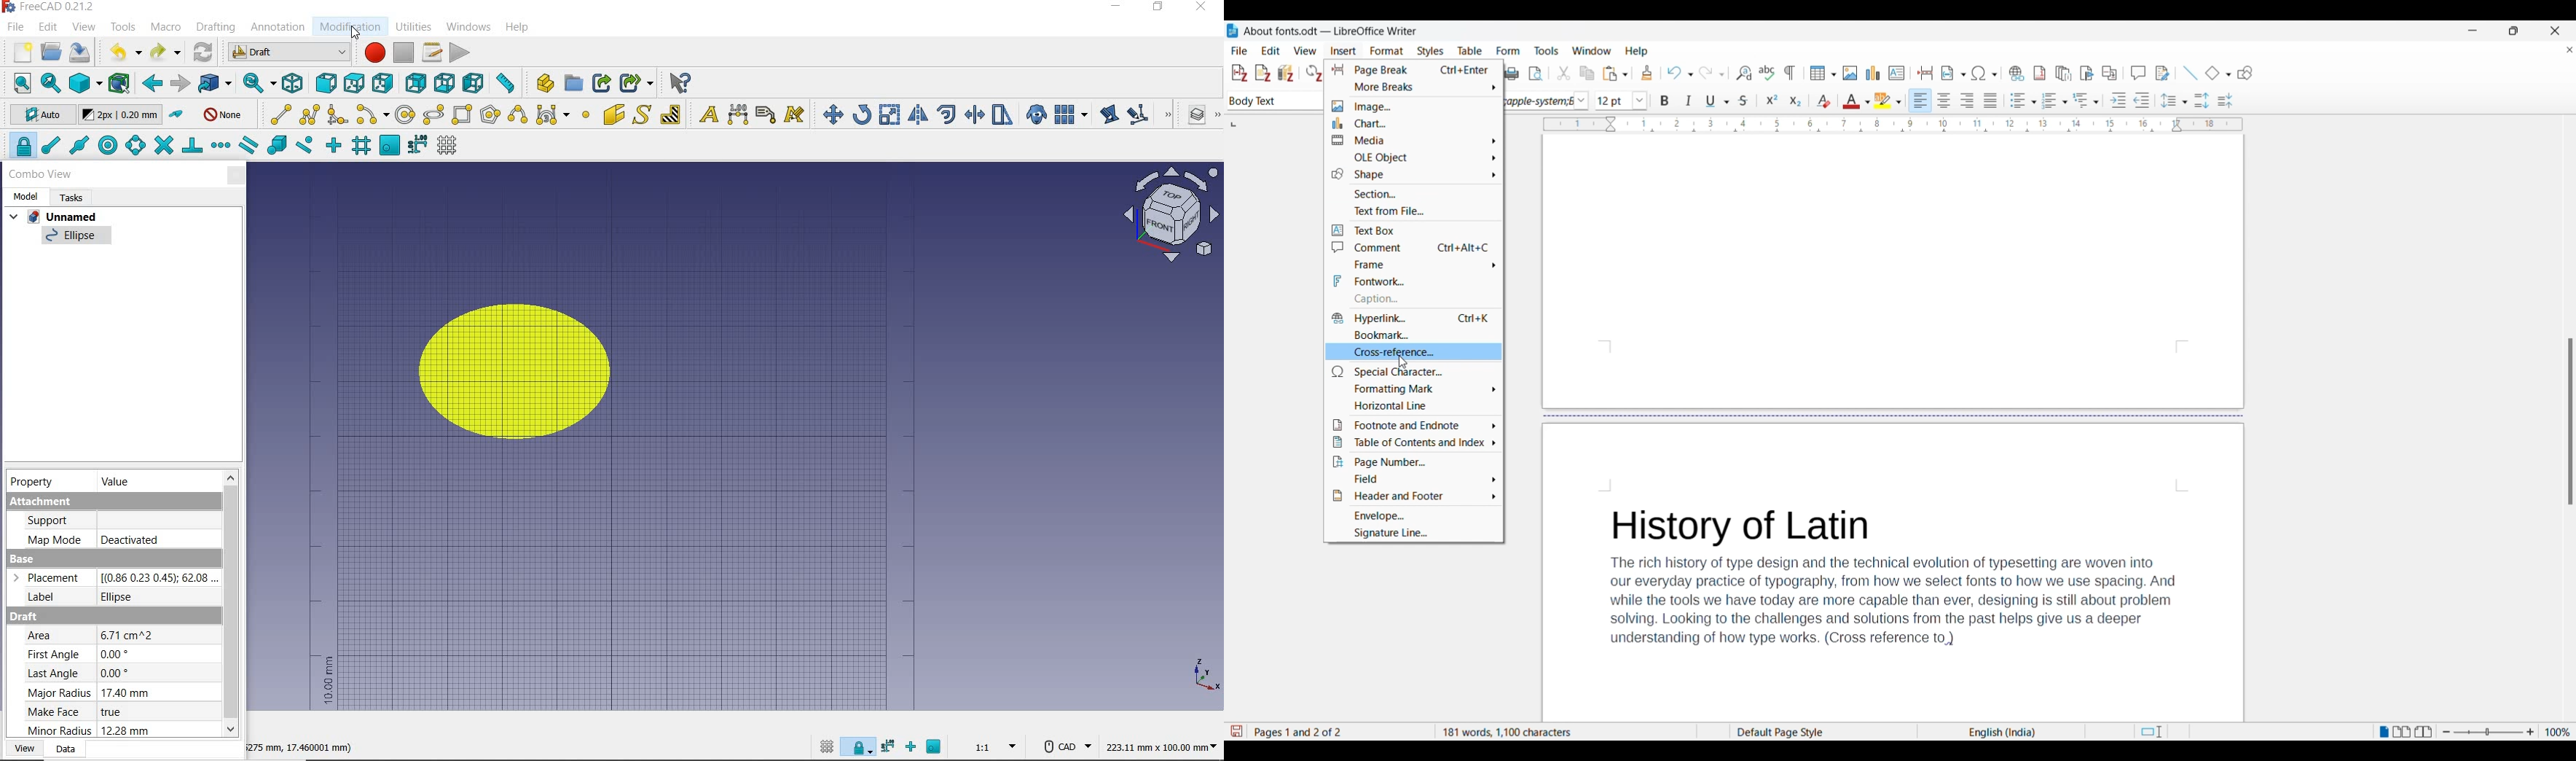 Image resolution: width=2576 pixels, height=784 pixels. I want to click on Hyperlink, so click(1414, 318).